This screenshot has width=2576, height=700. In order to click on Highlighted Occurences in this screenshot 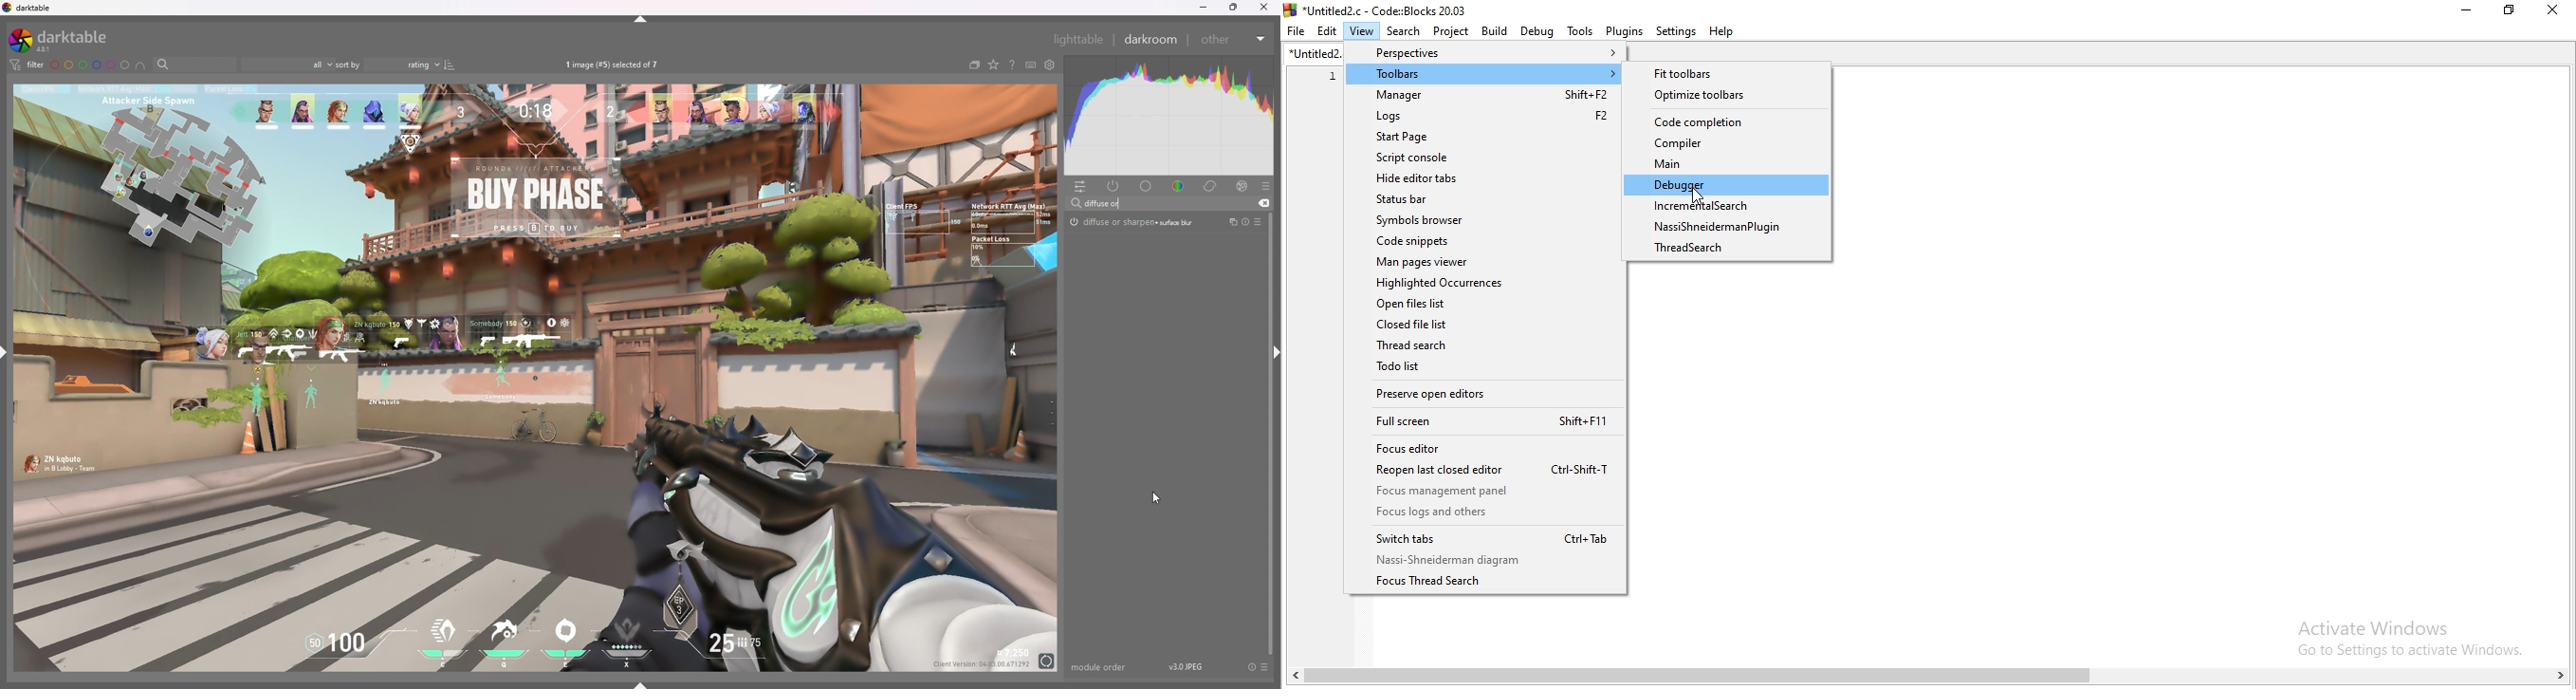, I will do `click(1480, 286)`.